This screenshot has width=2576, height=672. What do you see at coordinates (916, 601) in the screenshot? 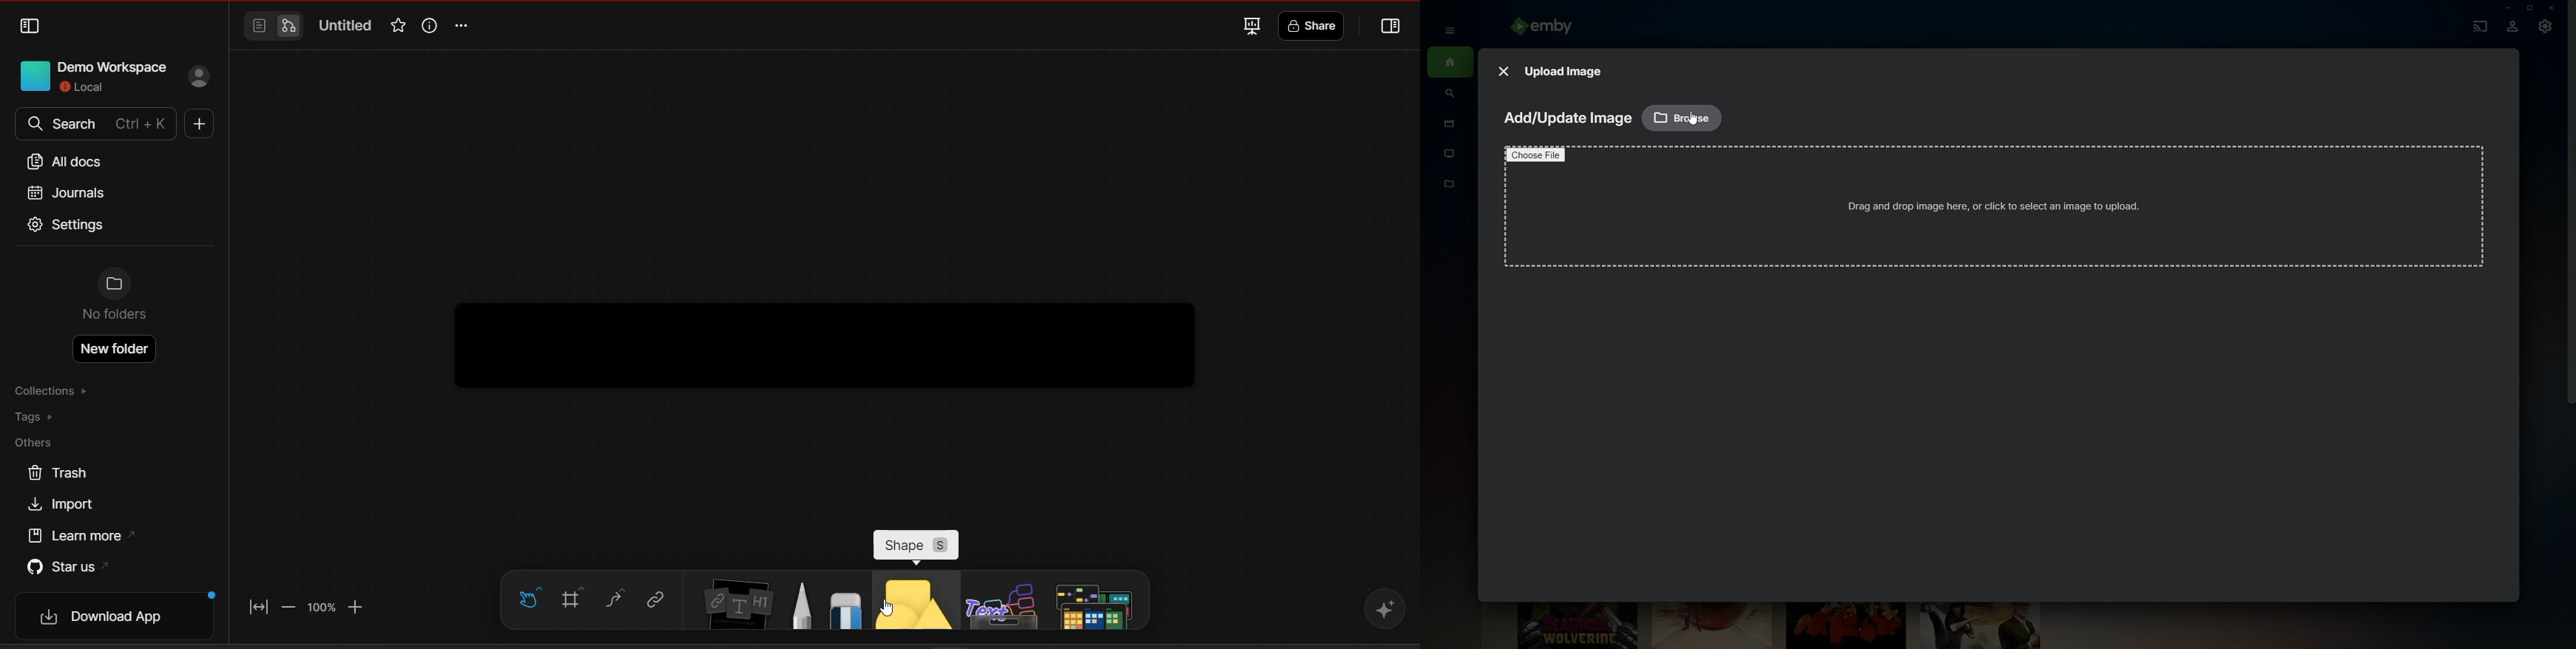
I see `shapes` at bounding box center [916, 601].